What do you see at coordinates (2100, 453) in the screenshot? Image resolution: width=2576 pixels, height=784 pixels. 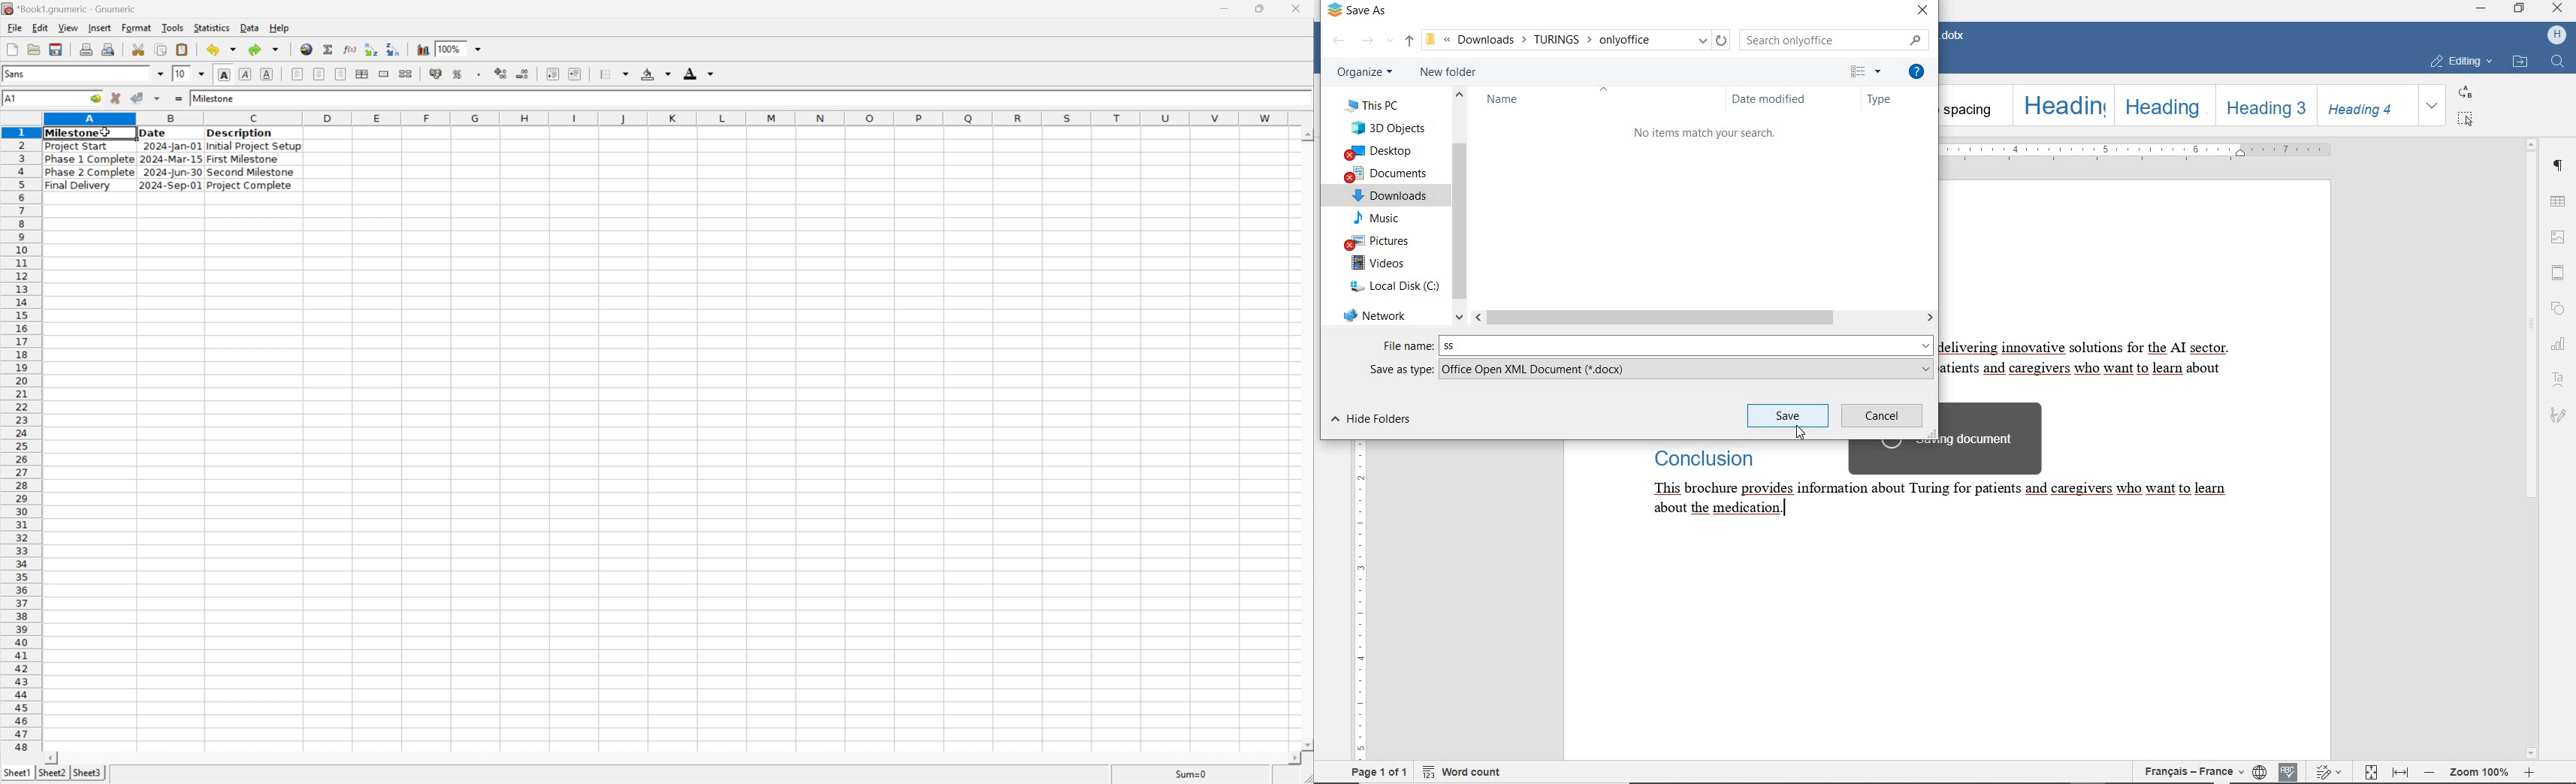 I see `TEXT` at bounding box center [2100, 453].